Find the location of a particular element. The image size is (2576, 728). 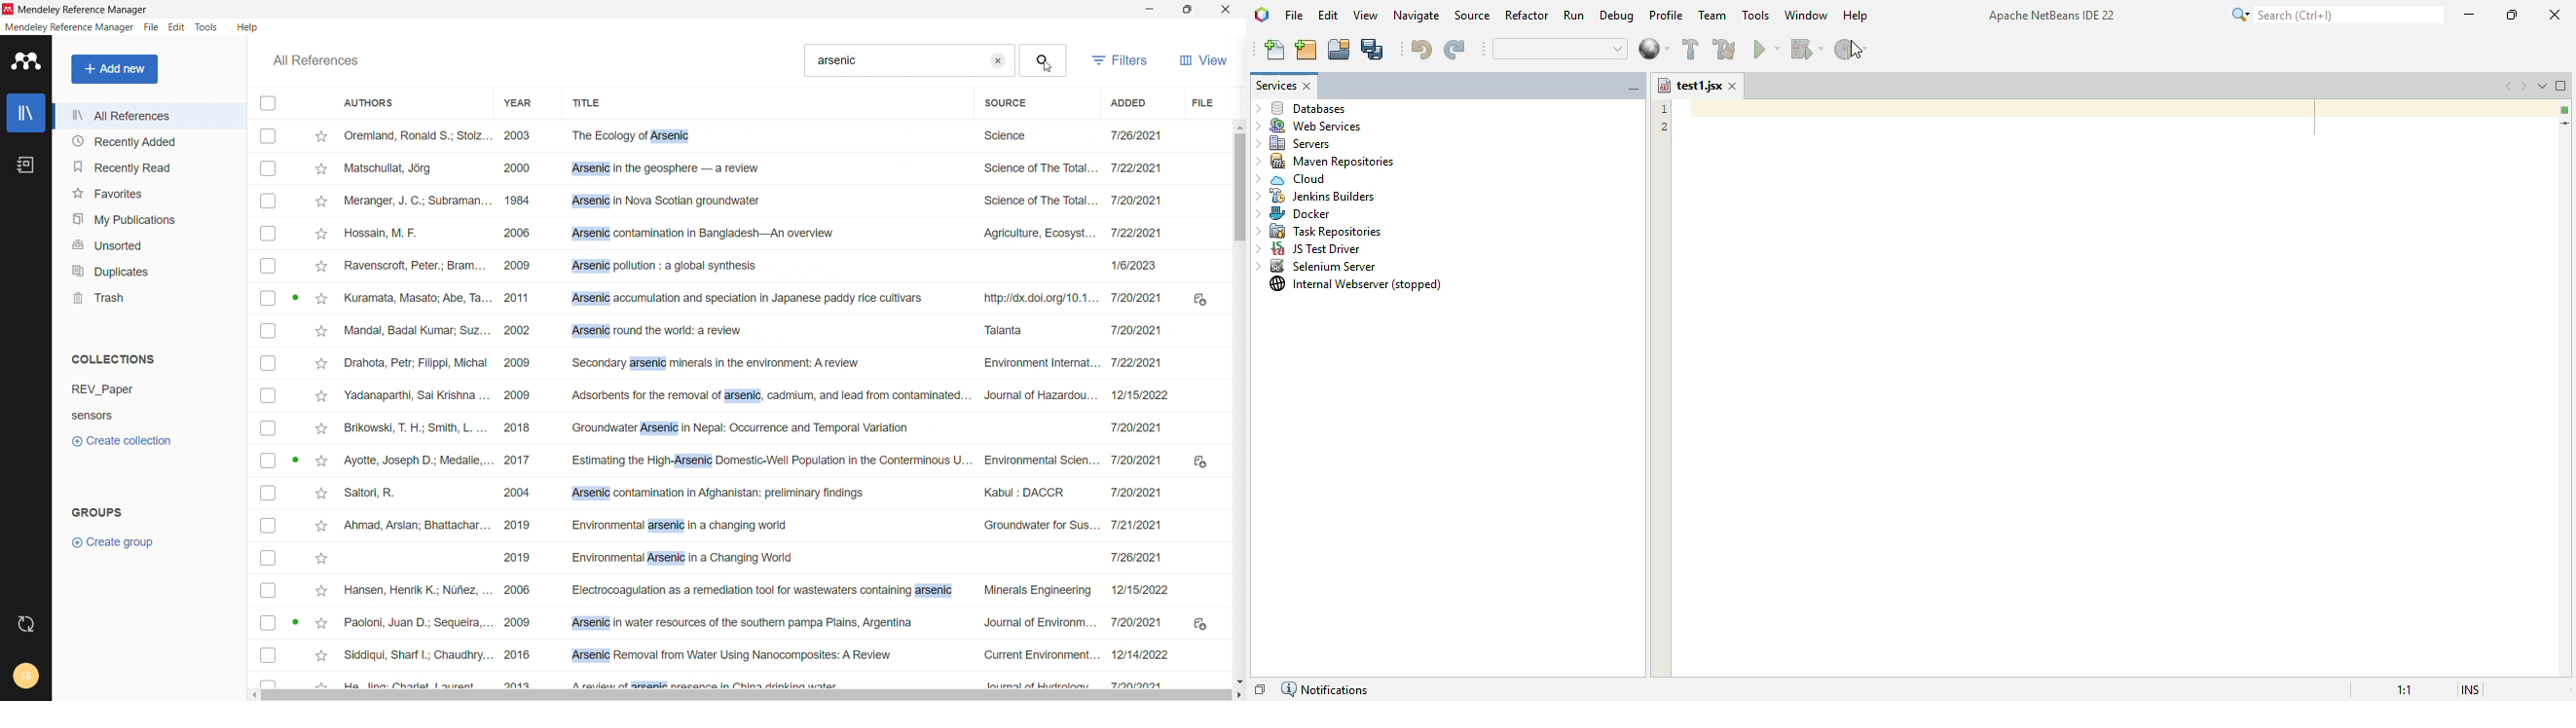

Hossain, M. F. 2006 Arsenic contamination in Bangladesh—An overview Agriculture, Ecosyst... 7/22/2021 is located at coordinates (758, 232).